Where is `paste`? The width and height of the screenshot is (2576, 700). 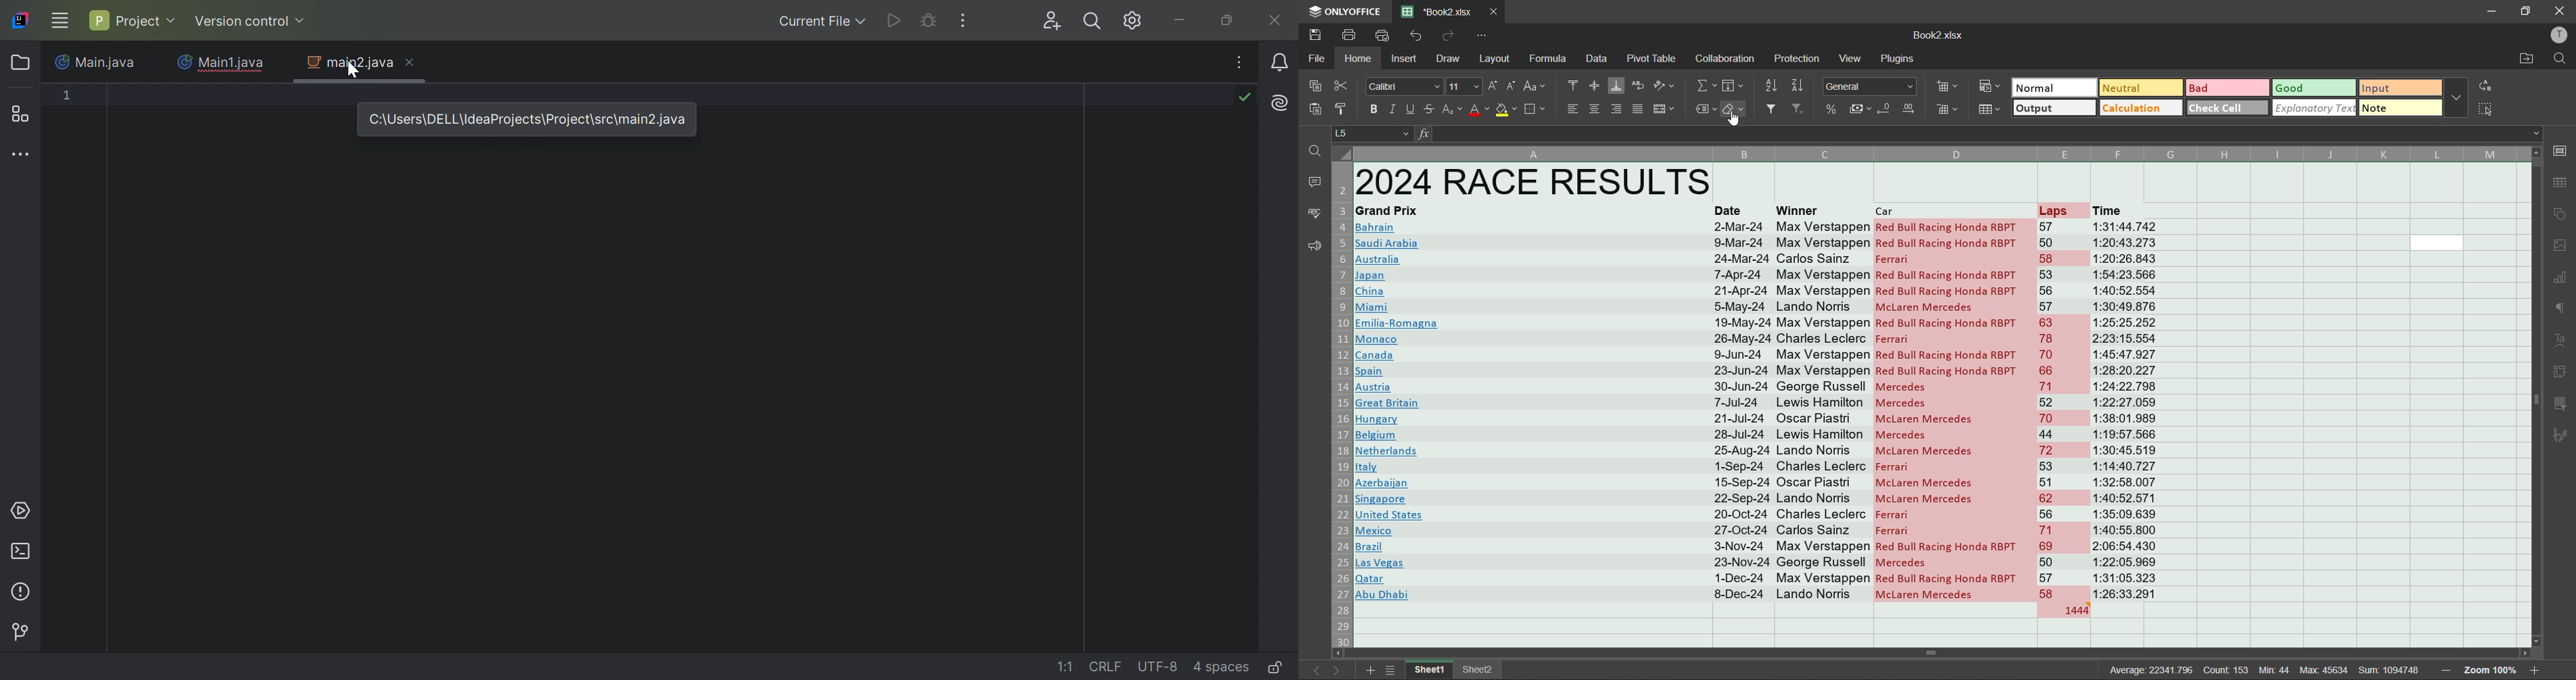
paste is located at coordinates (1314, 107).